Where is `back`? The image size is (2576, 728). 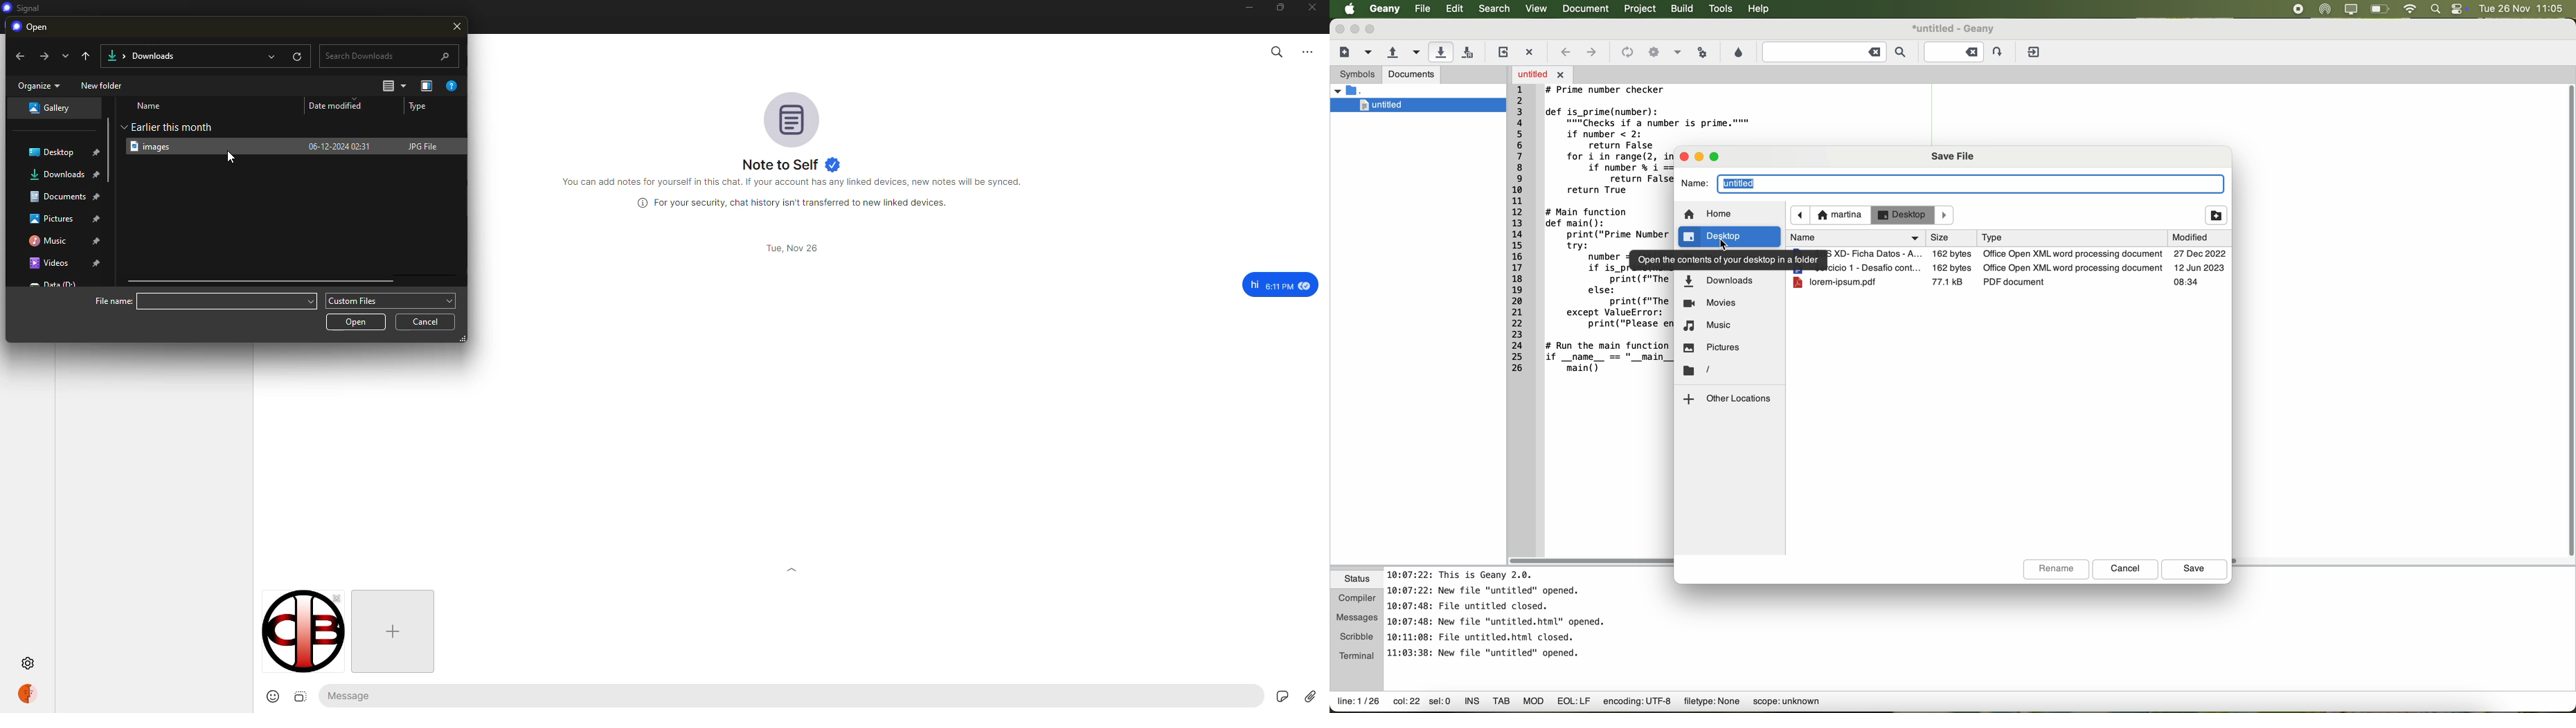
back is located at coordinates (21, 57).